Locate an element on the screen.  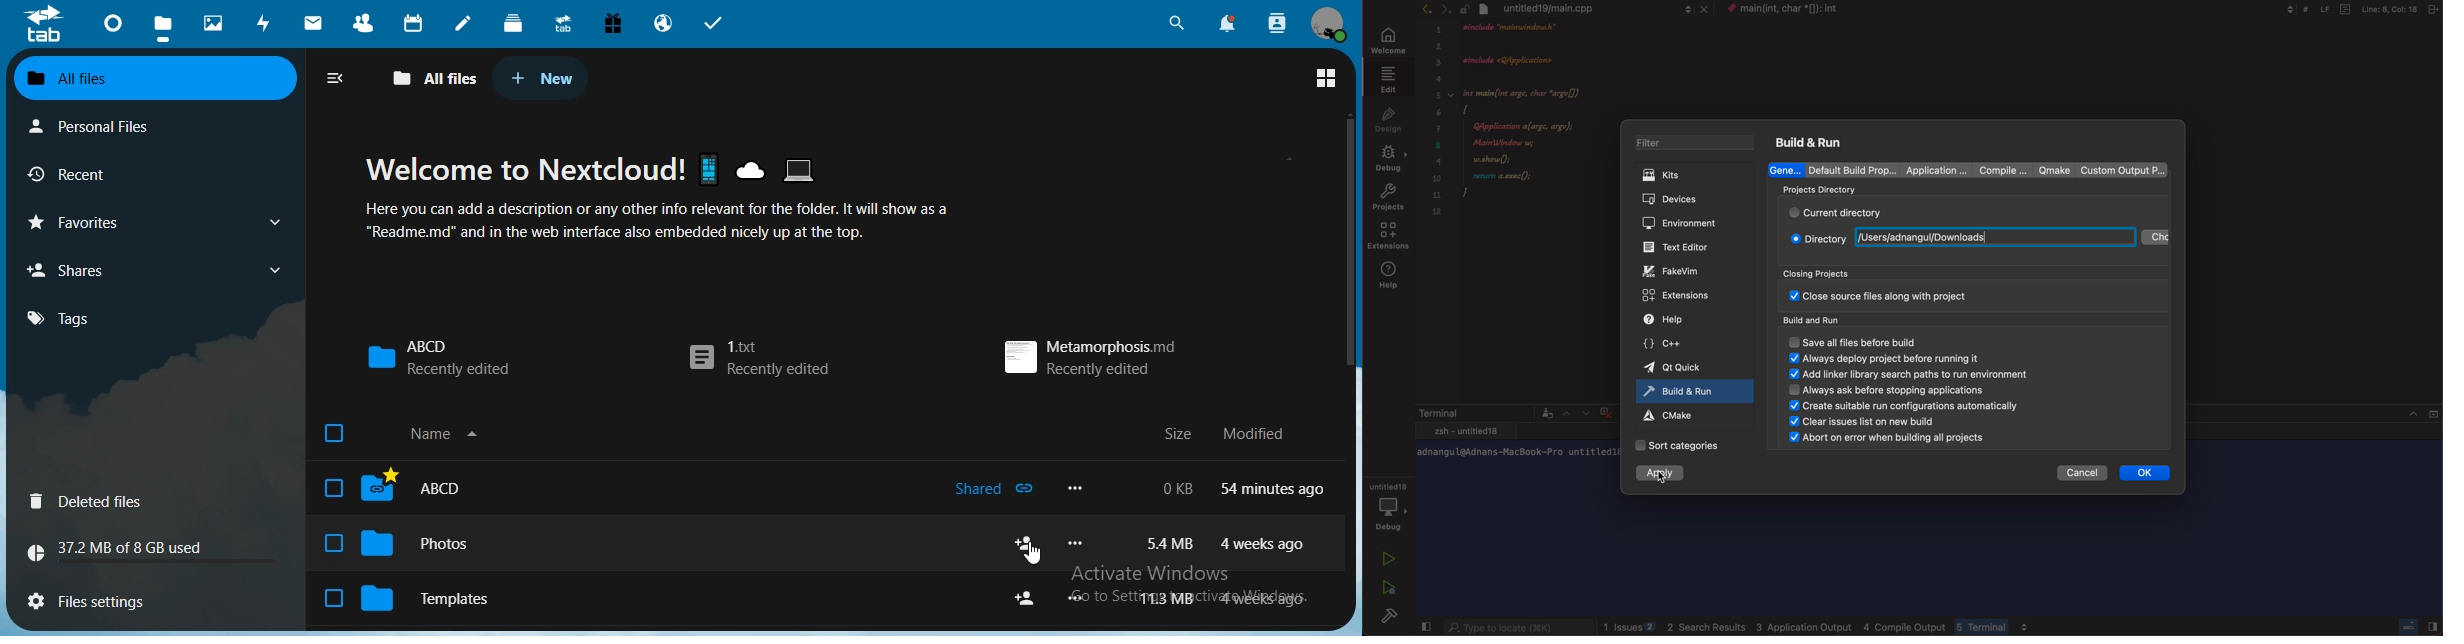
help is located at coordinates (1672, 320).